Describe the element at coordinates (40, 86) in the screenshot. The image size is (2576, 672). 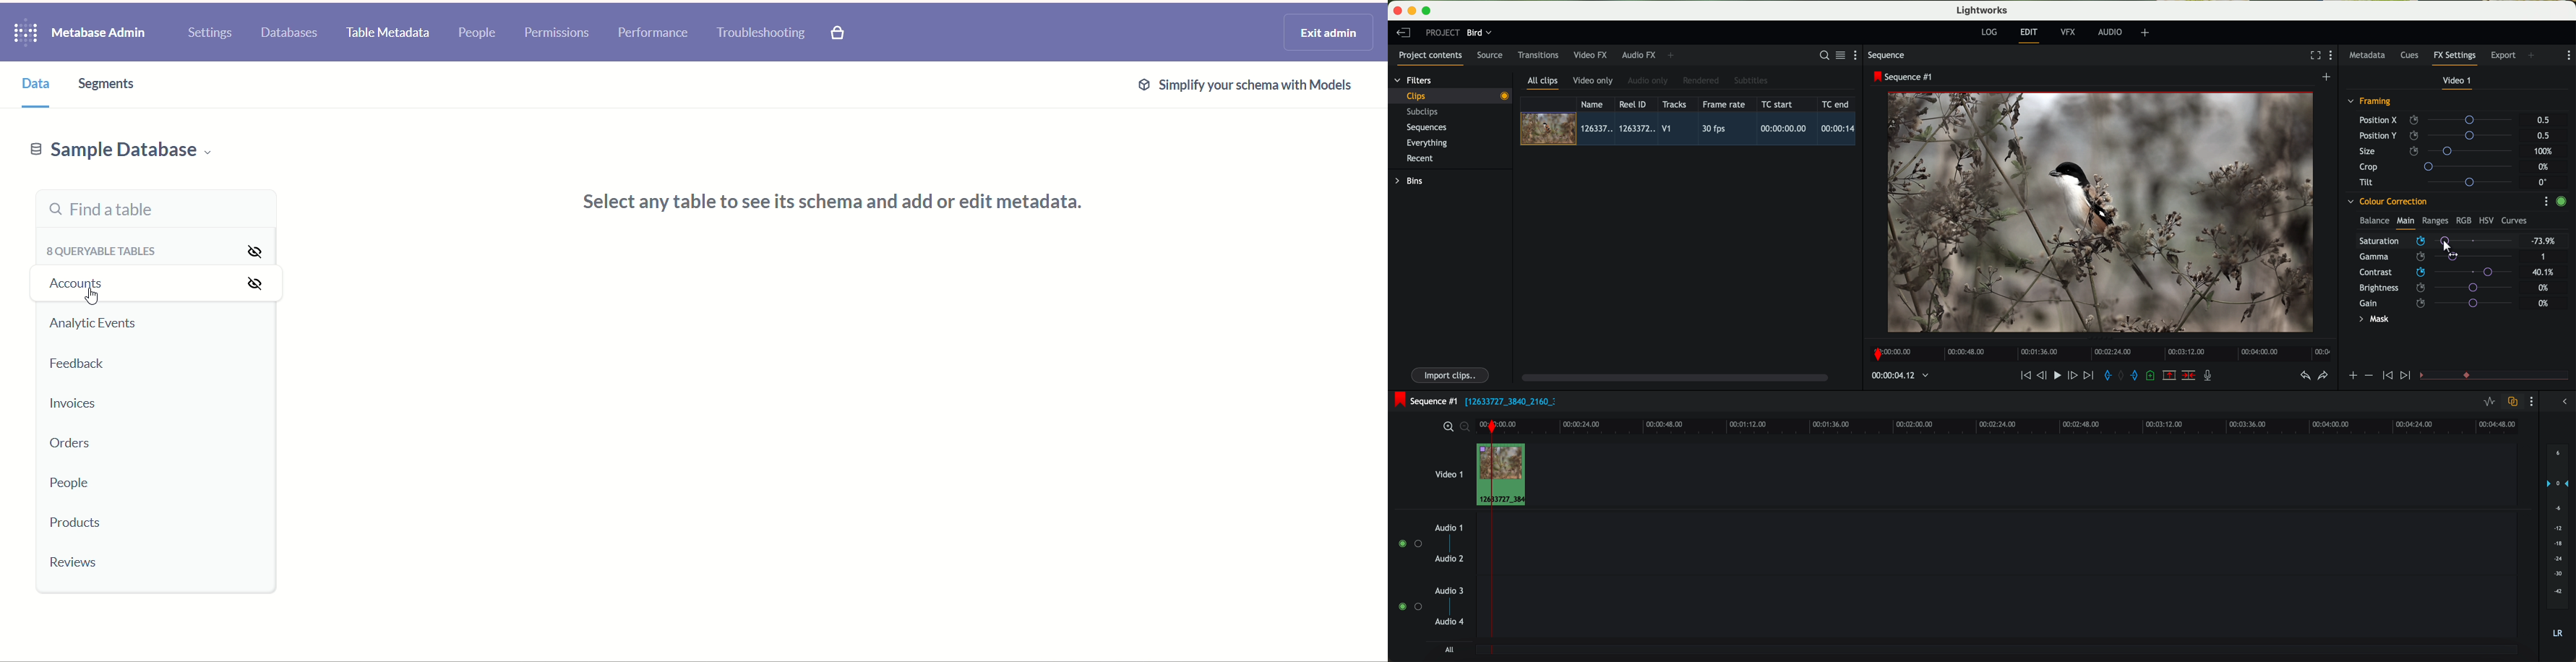
I see `data` at that location.